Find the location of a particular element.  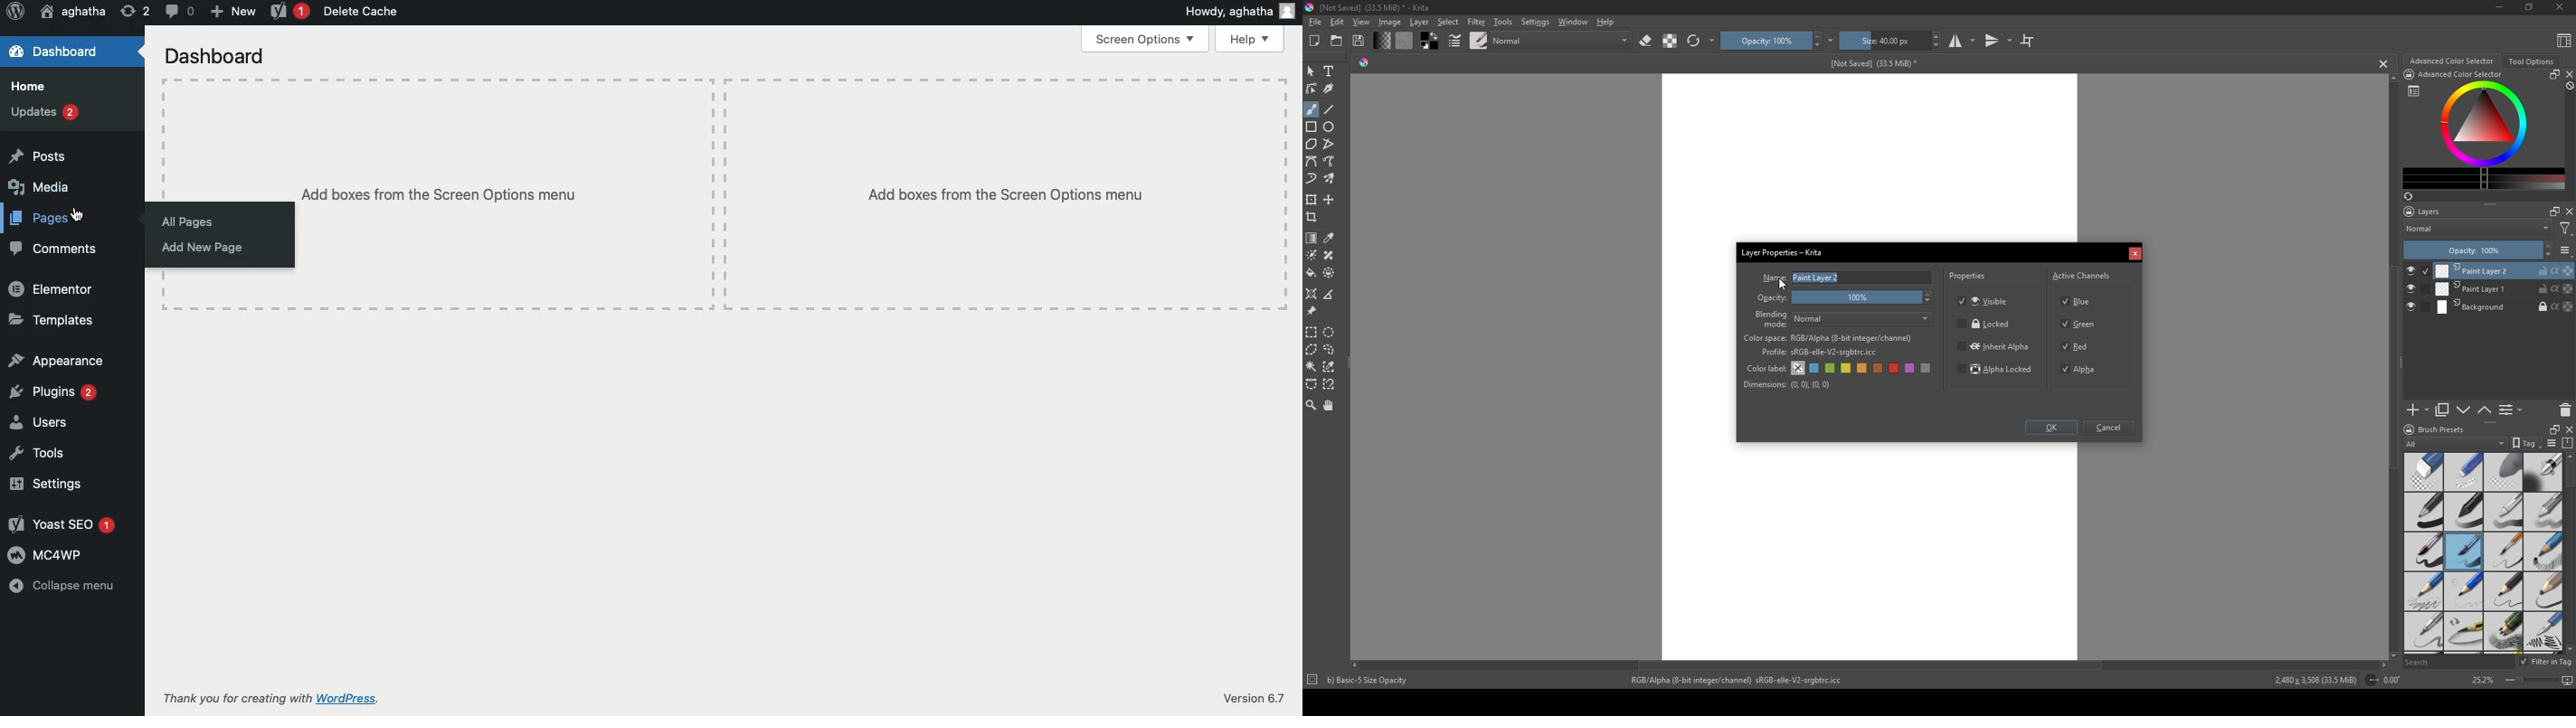

Settings is located at coordinates (43, 485).